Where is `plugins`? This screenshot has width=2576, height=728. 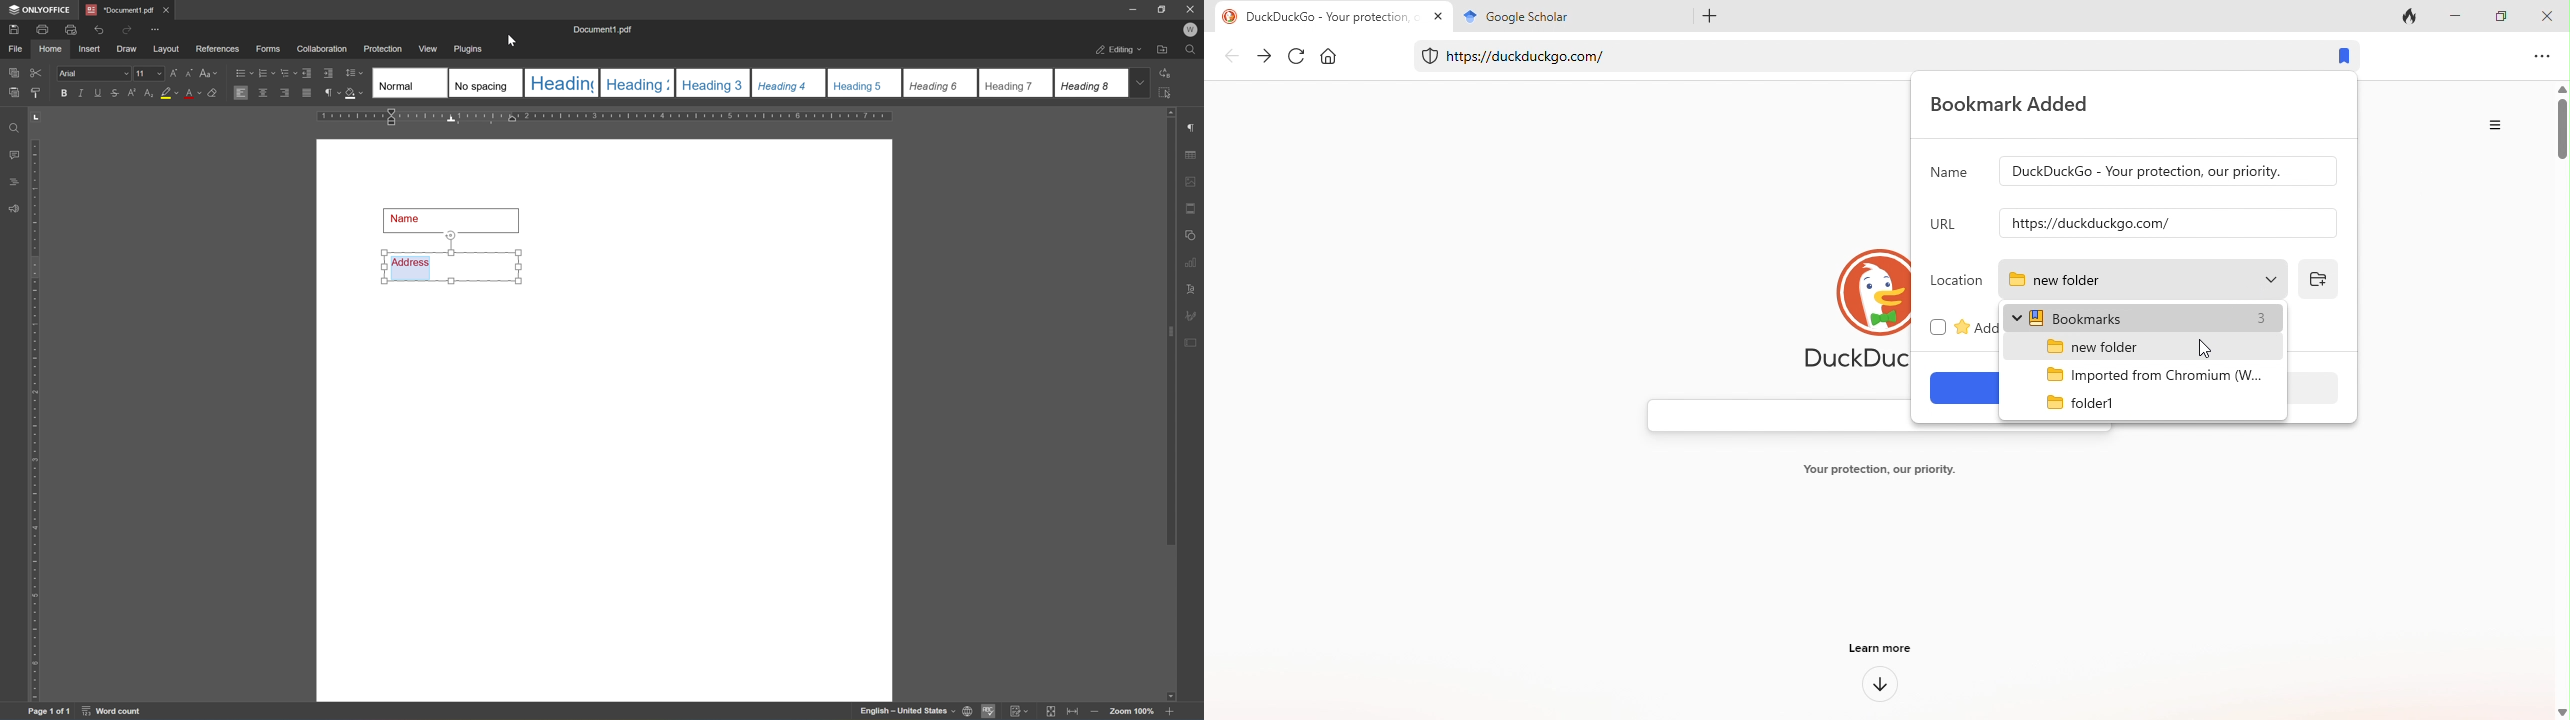 plugins is located at coordinates (472, 48).